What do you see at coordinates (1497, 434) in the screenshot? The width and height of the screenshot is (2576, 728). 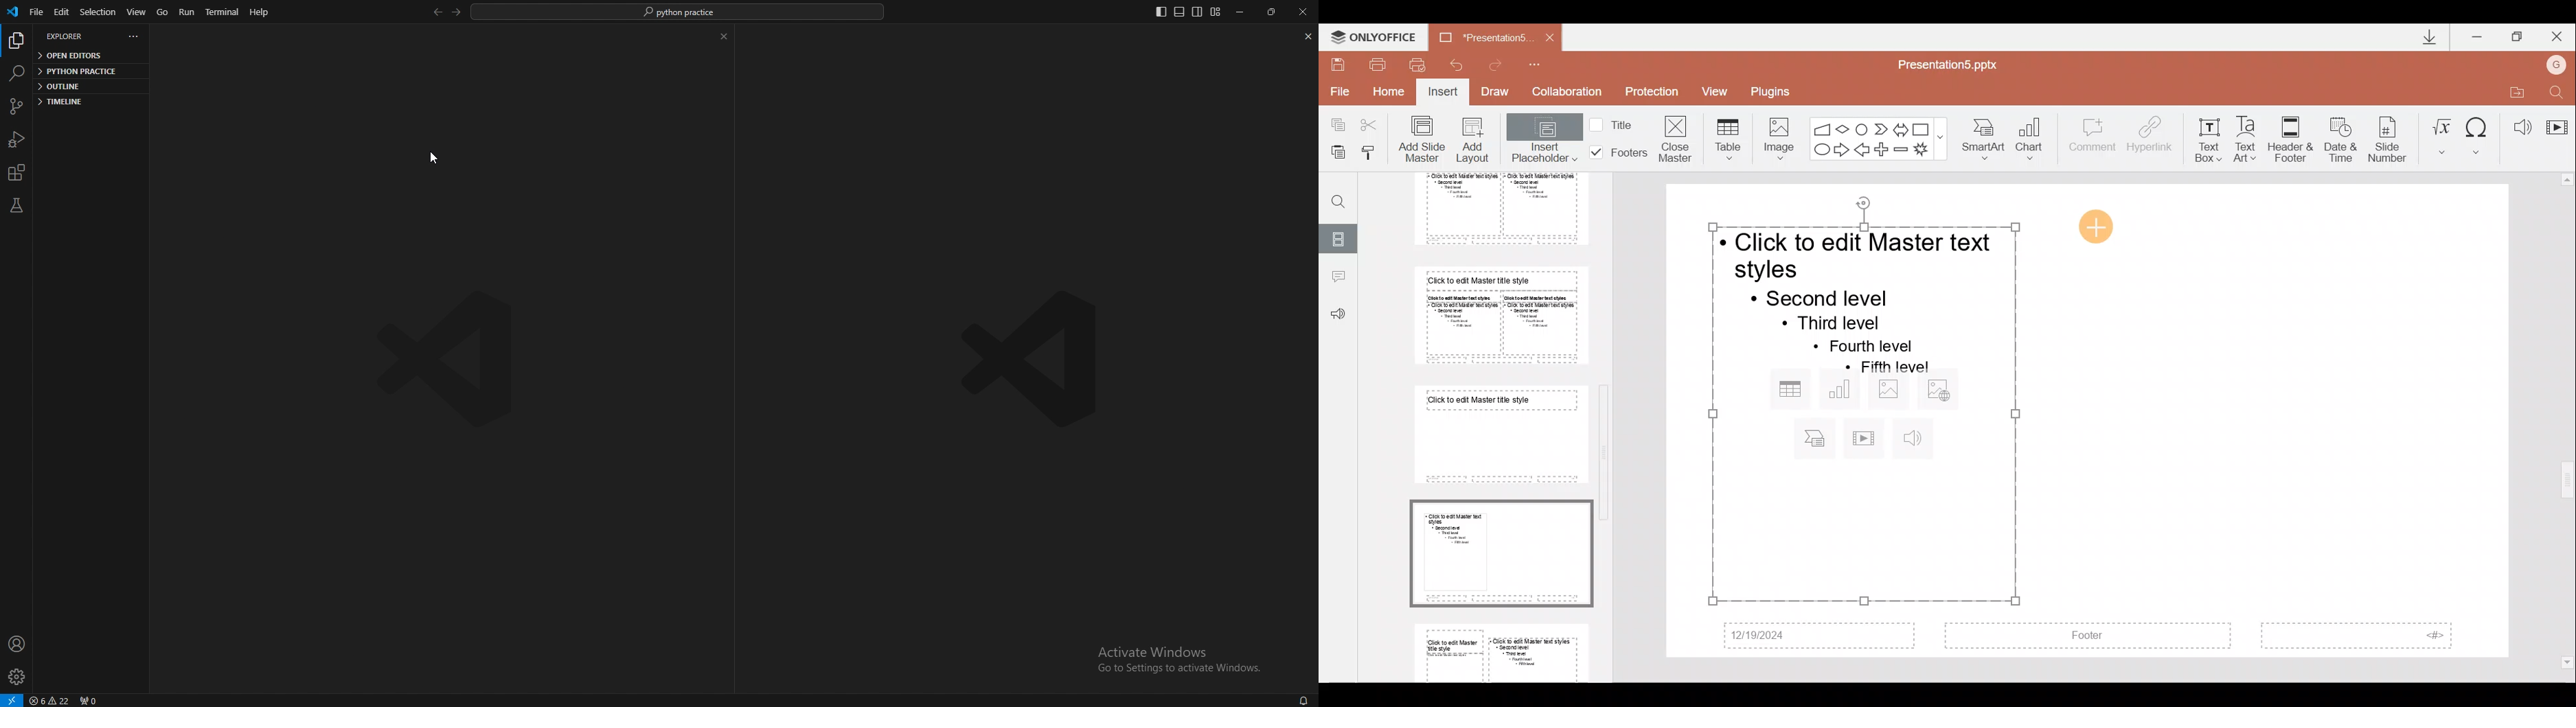 I see `Slide 7` at bounding box center [1497, 434].